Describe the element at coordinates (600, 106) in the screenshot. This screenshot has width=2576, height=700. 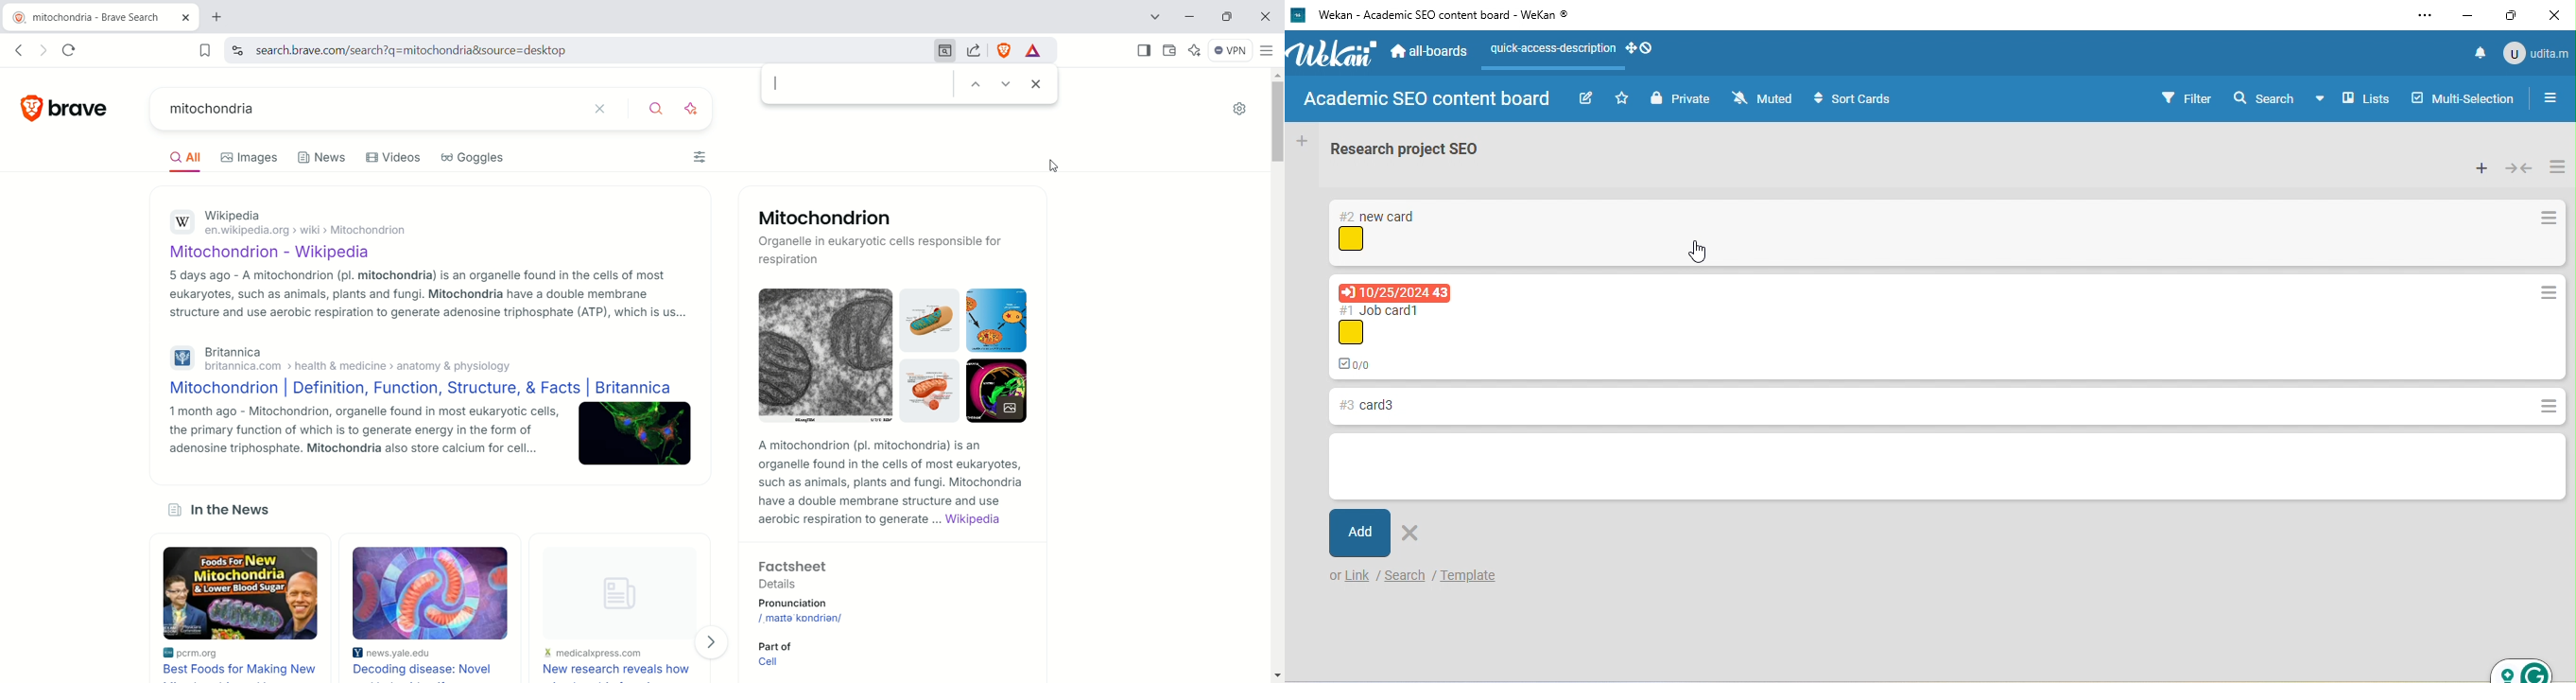
I see `clear` at that location.